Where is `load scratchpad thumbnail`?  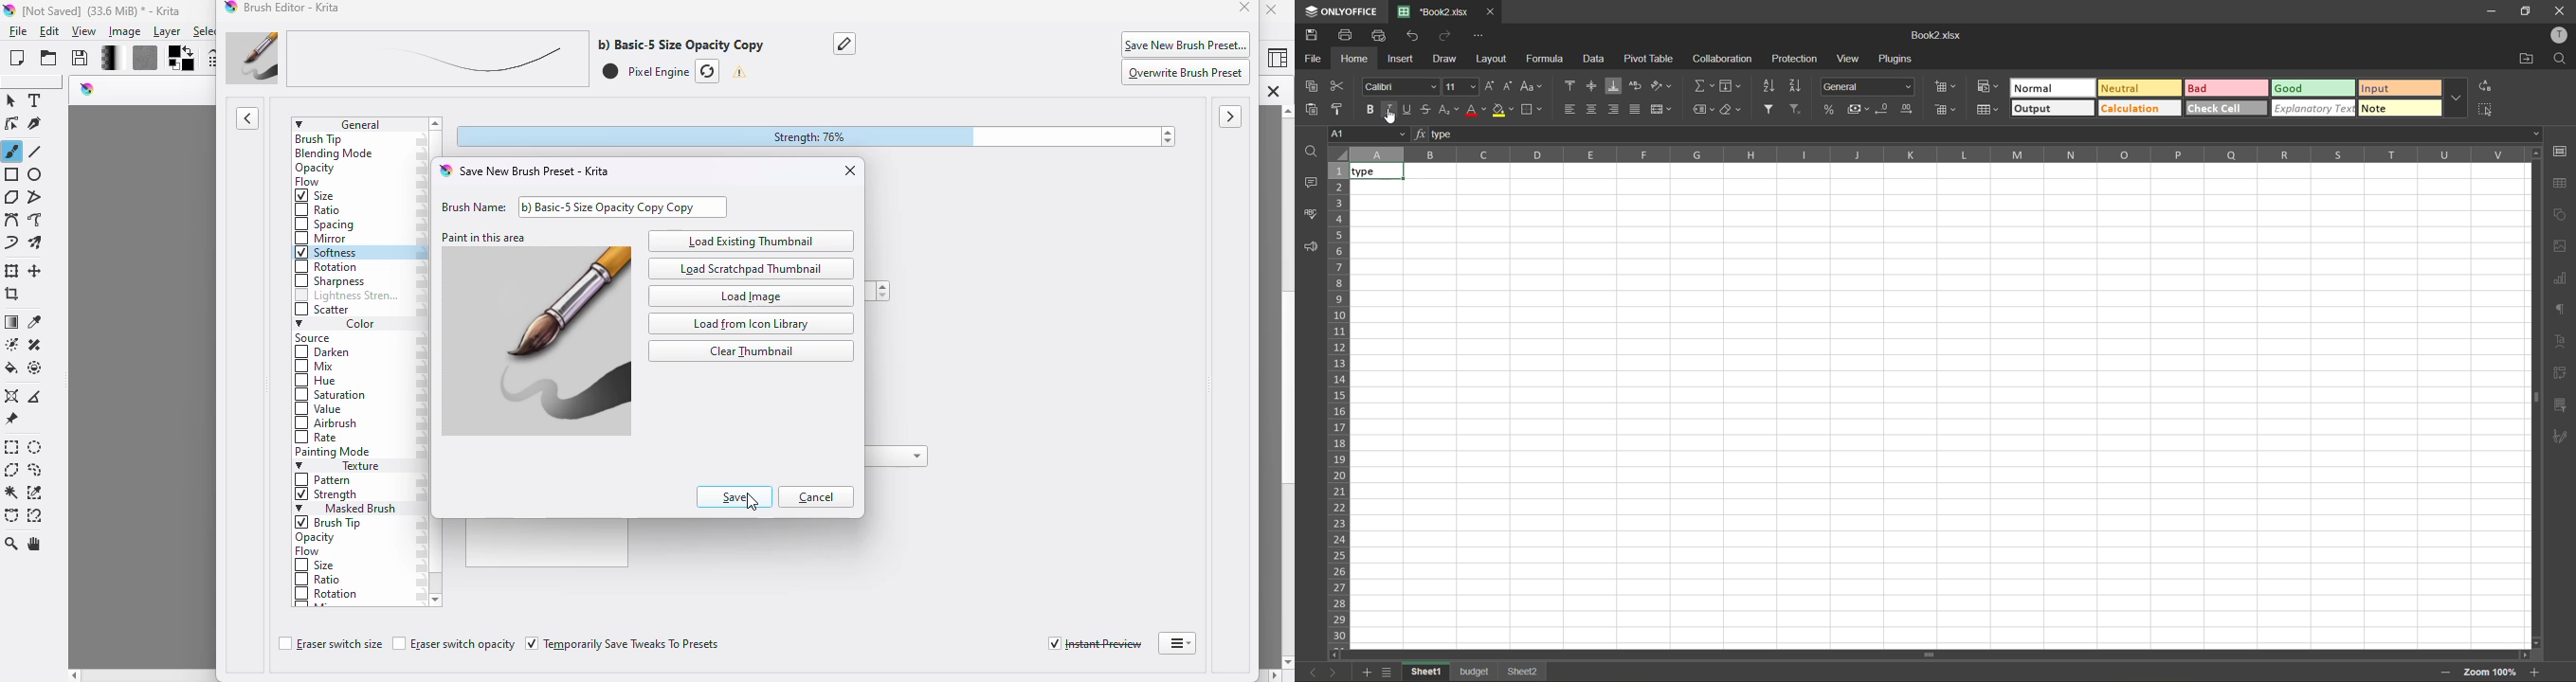
load scratchpad thumbnail is located at coordinates (753, 268).